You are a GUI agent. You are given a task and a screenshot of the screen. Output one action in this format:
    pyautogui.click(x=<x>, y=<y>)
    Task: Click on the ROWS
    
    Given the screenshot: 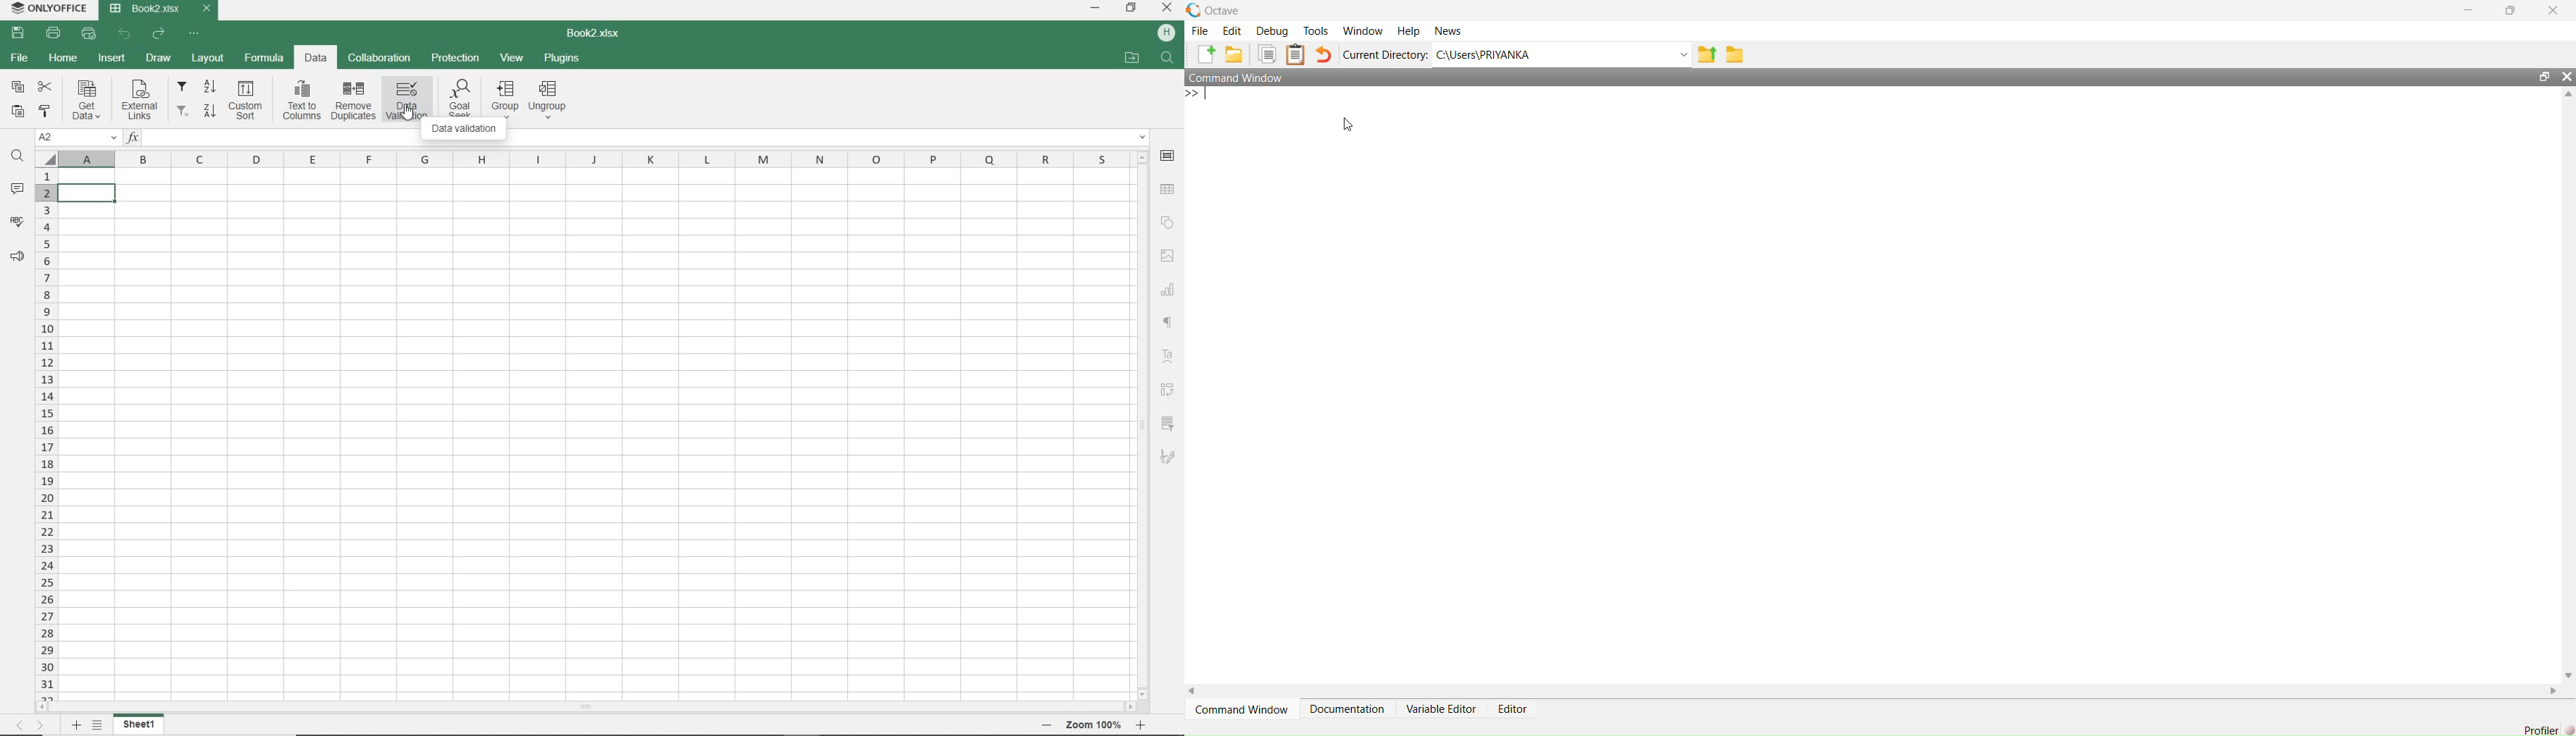 What is the action you would take?
    pyautogui.click(x=45, y=431)
    